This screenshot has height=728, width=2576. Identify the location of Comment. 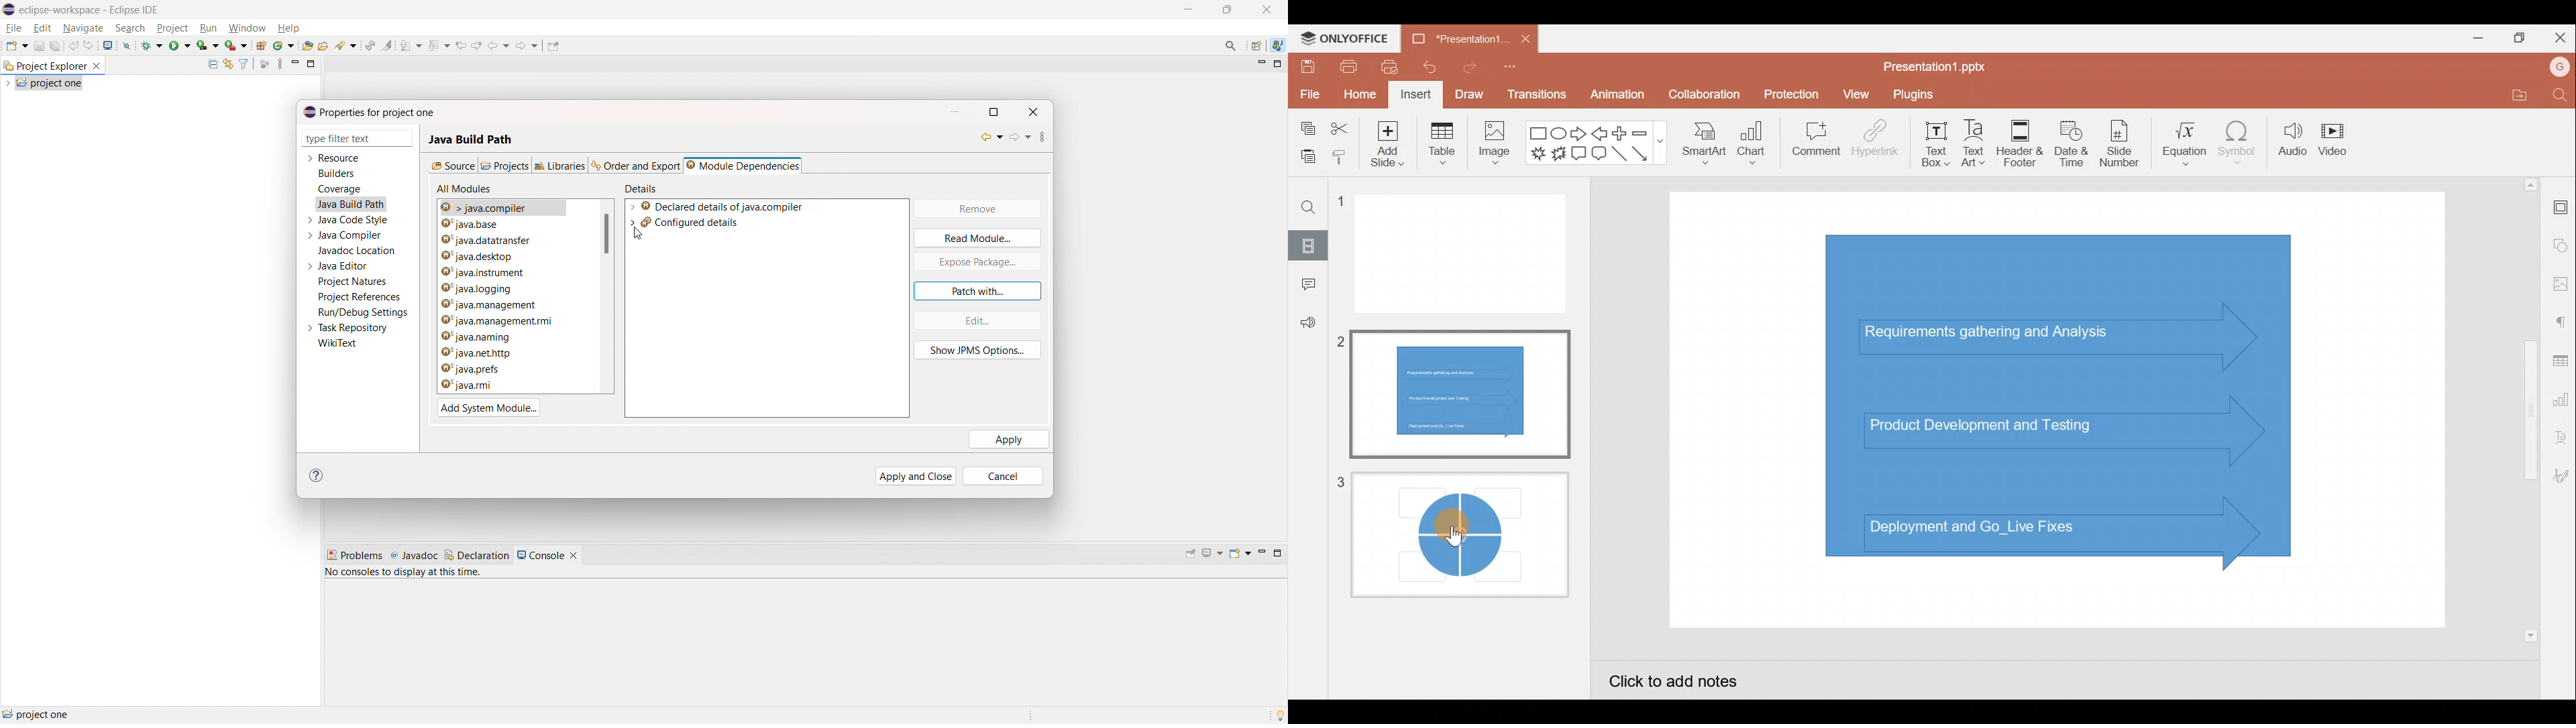
(1812, 140).